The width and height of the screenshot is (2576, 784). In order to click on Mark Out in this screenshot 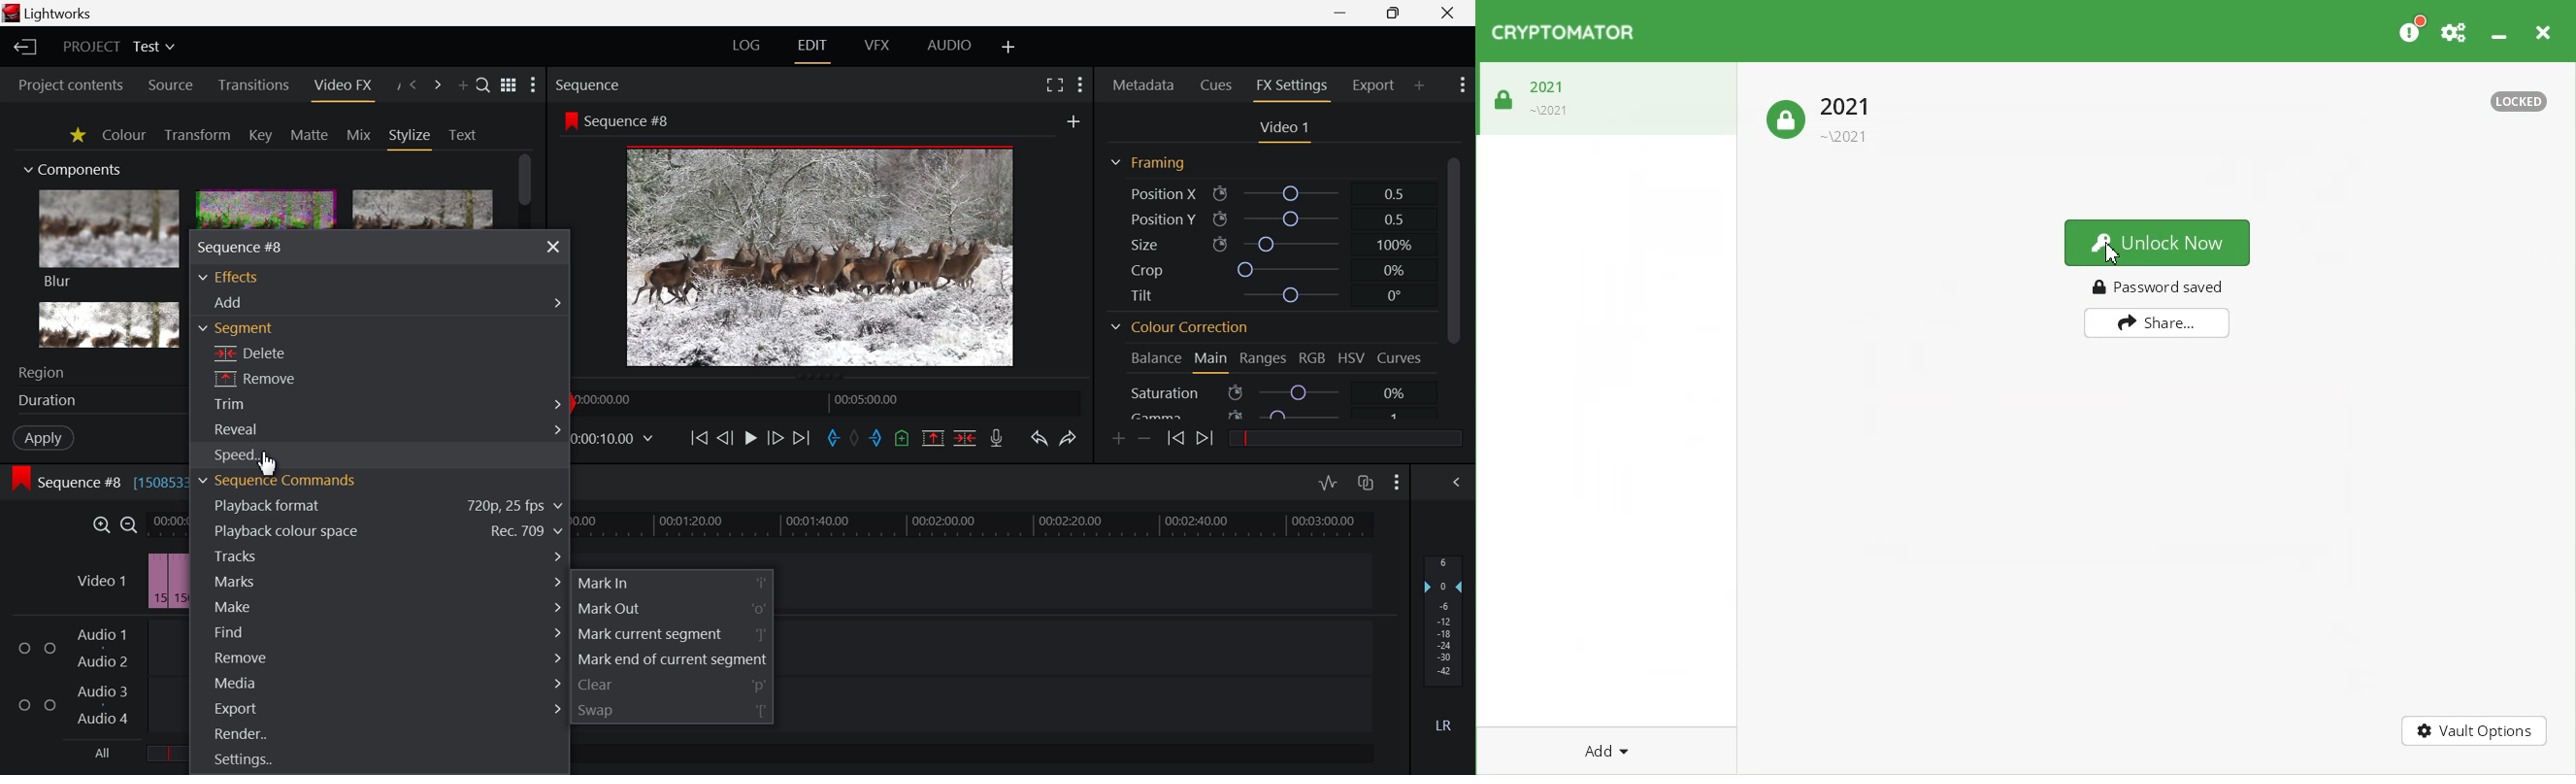, I will do `click(880, 440)`.